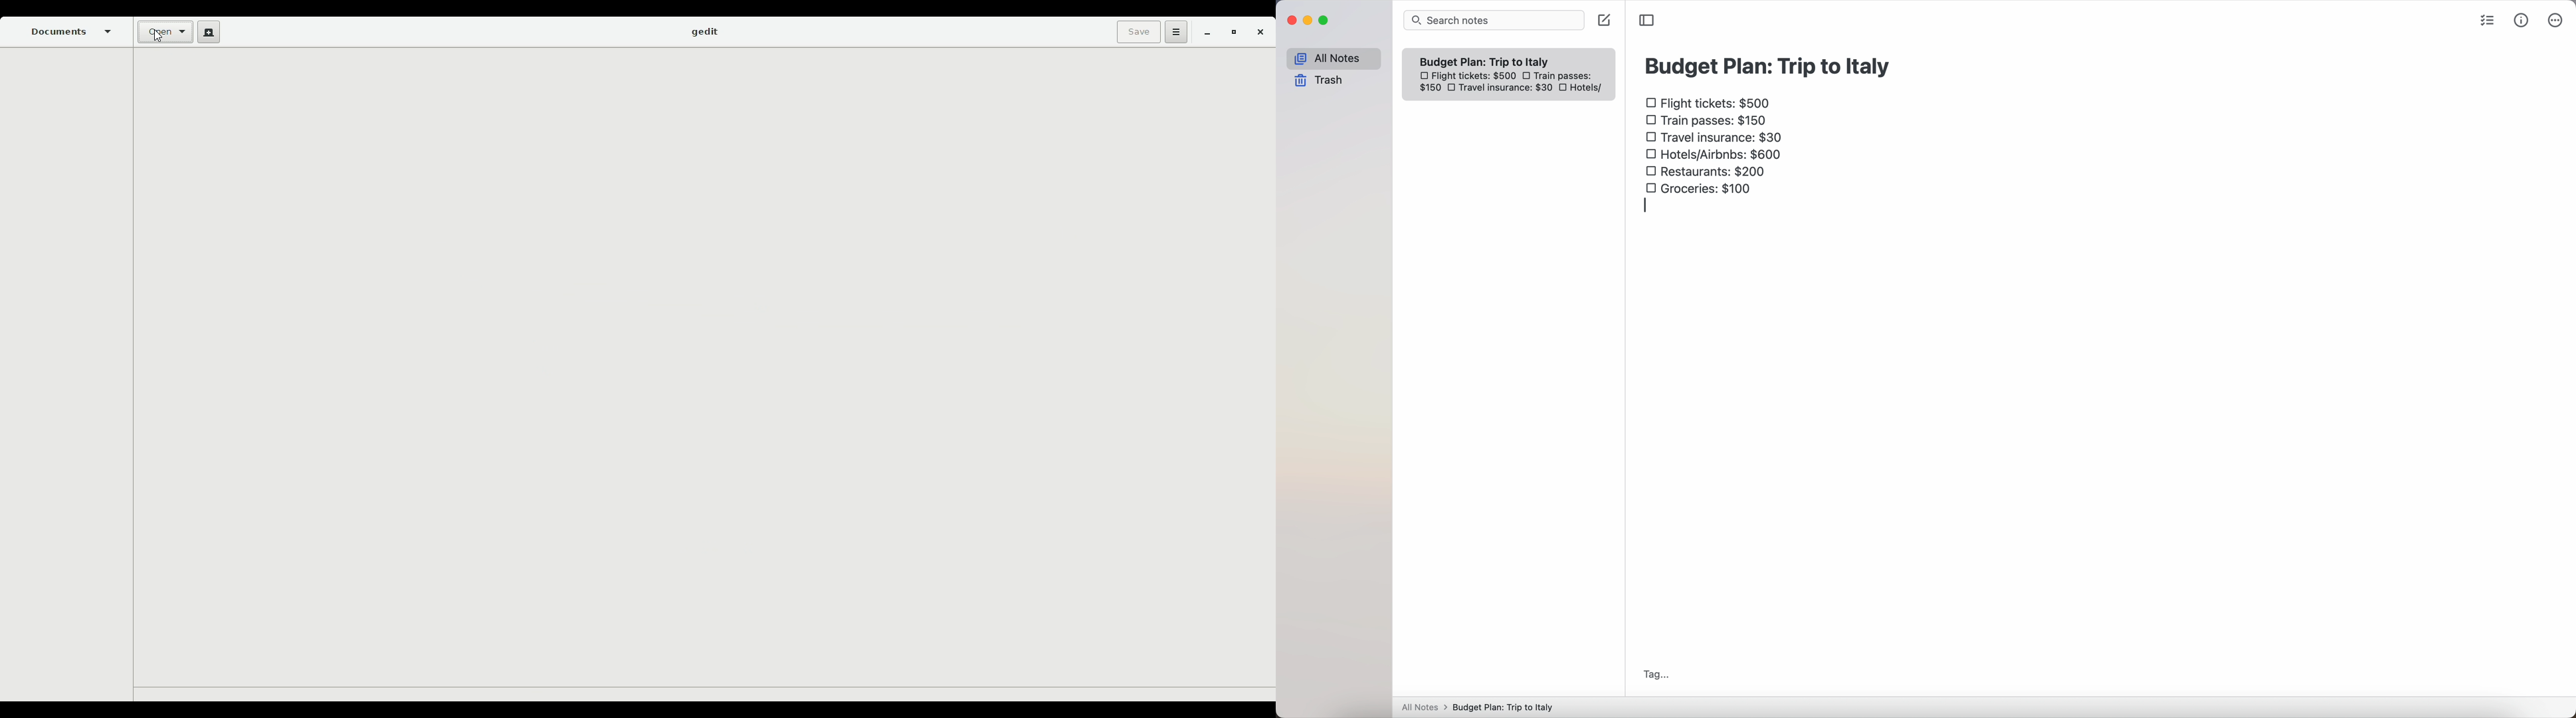  I want to click on close Simplenote, so click(1291, 20).